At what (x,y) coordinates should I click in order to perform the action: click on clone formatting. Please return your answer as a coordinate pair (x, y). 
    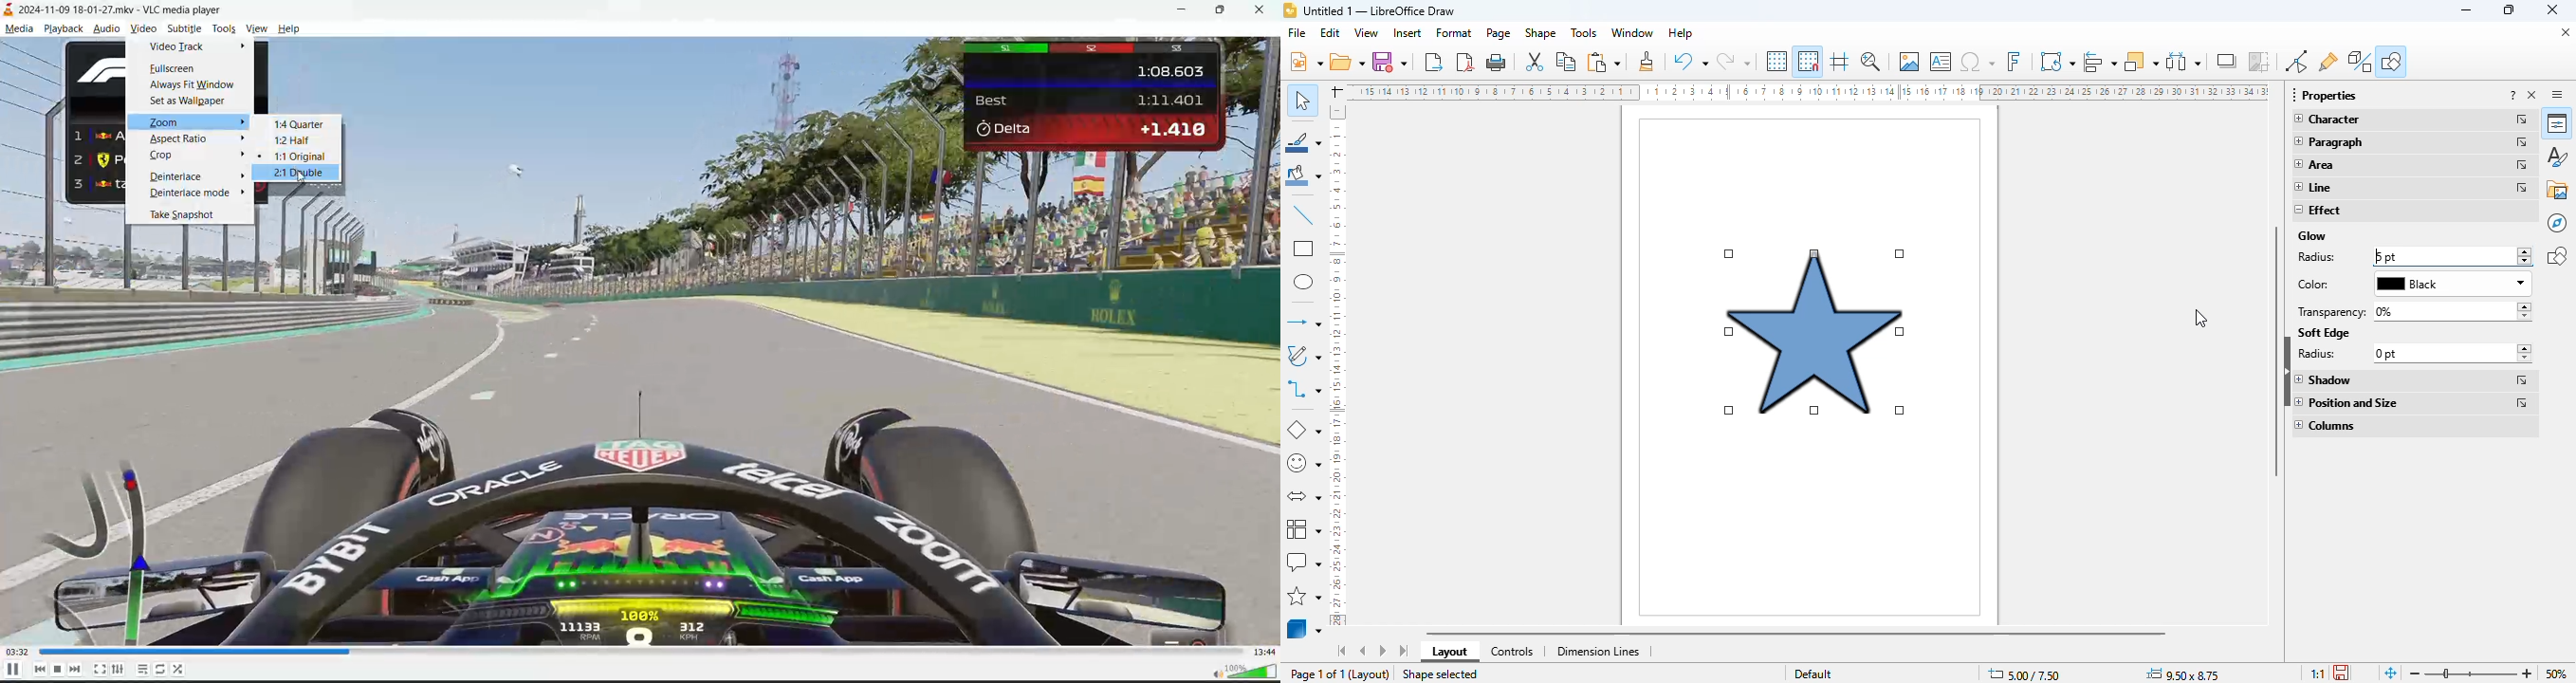
    Looking at the image, I should click on (1646, 62).